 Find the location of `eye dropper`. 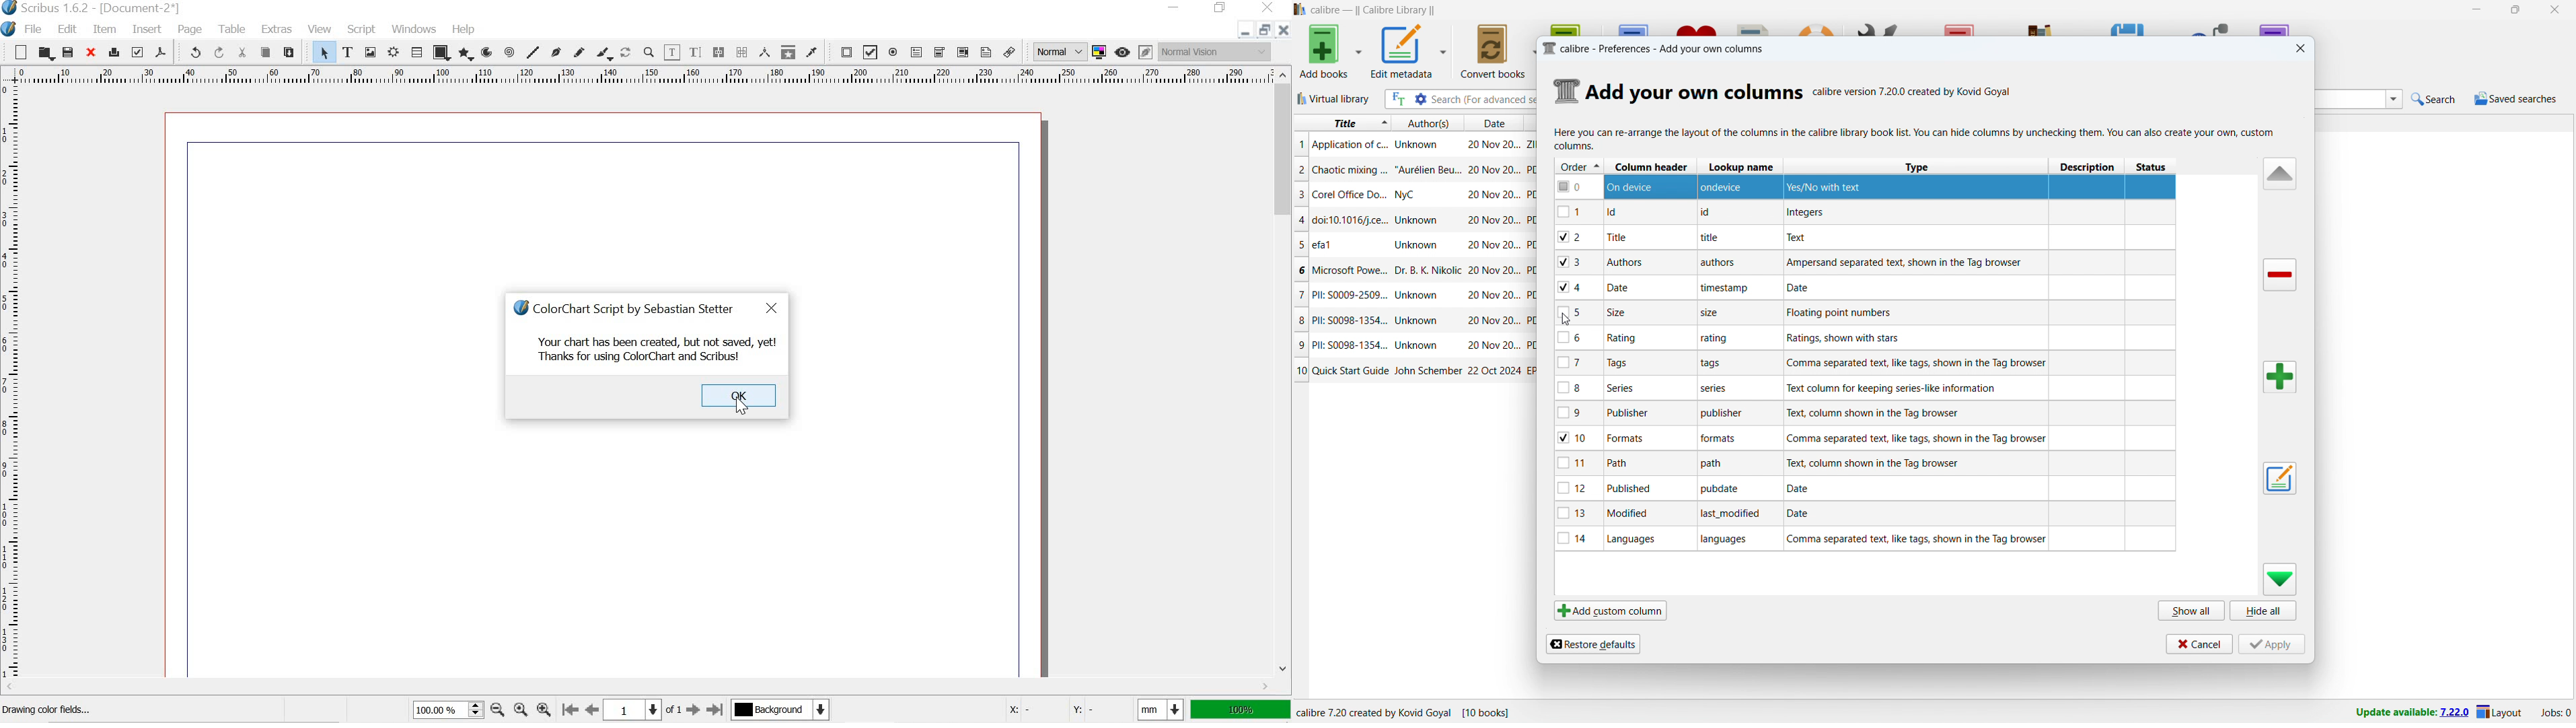

eye dropper is located at coordinates (812, 53).